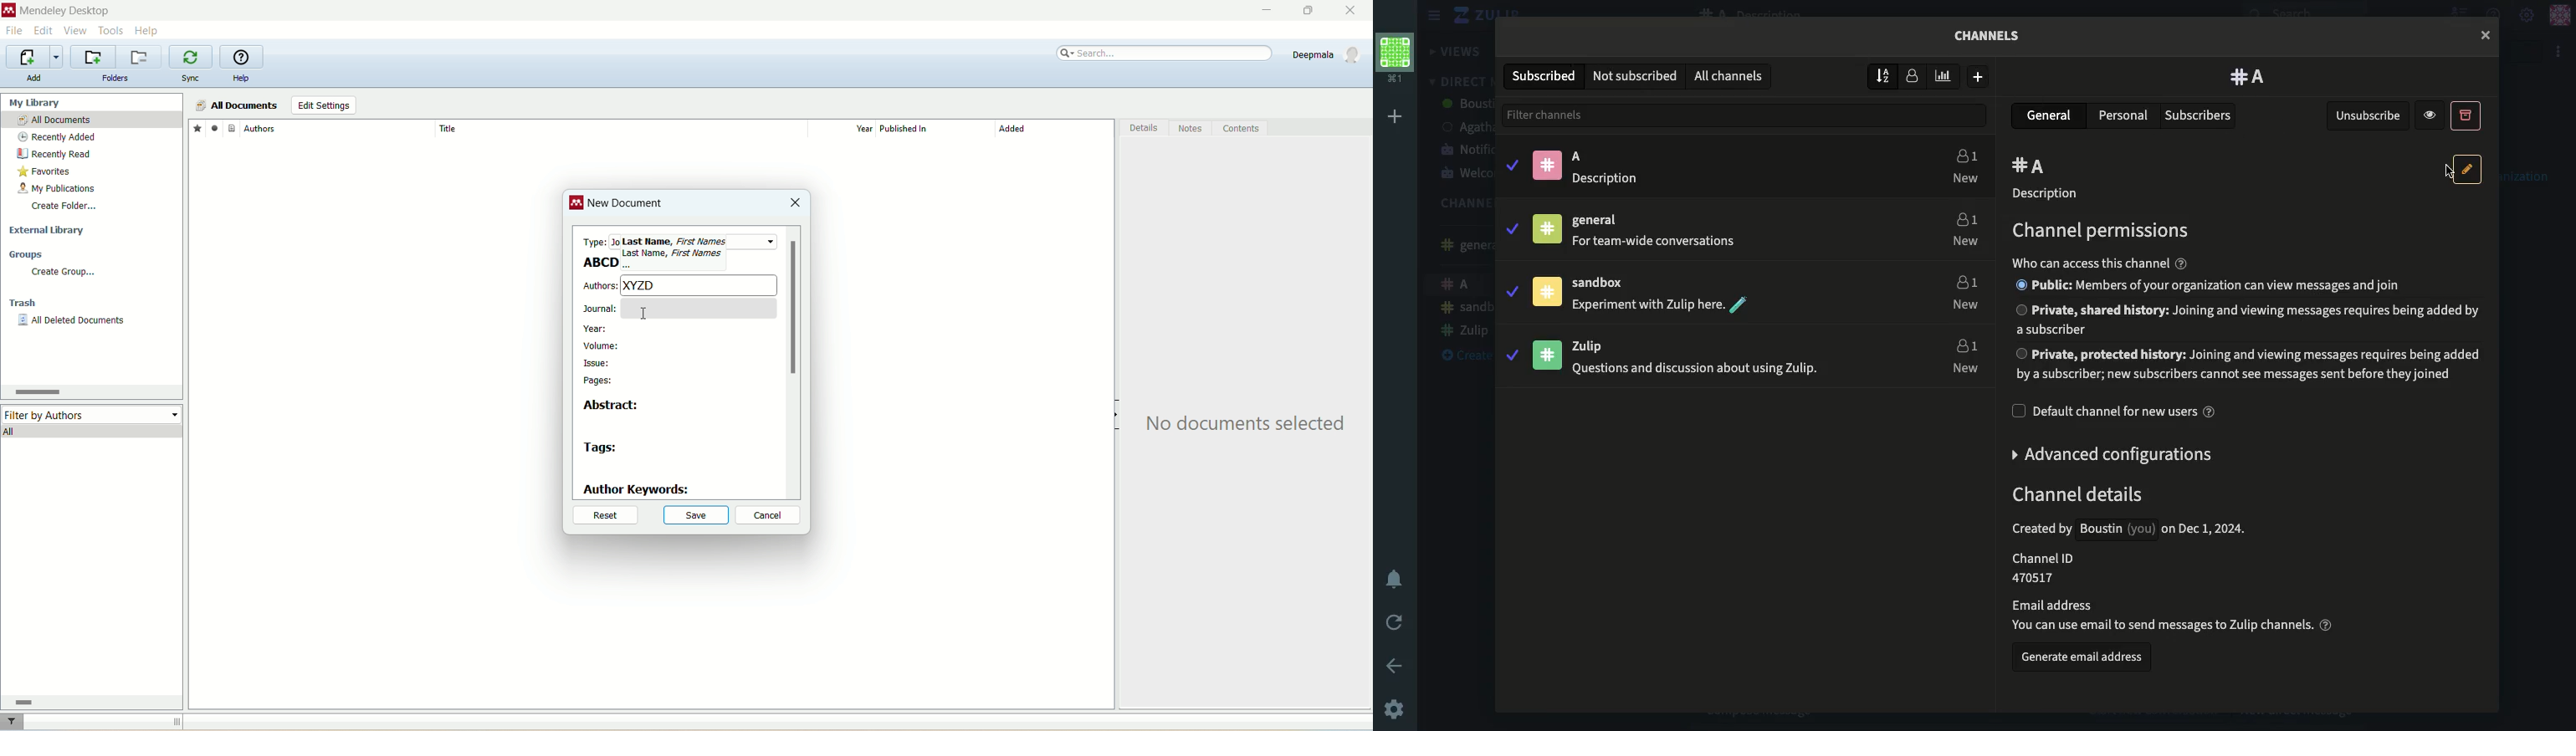 This screenshot has height=756, width=2576. Describe the element at coordinates (1463, 331) in the screenshot. I see `Zulip` at that location.